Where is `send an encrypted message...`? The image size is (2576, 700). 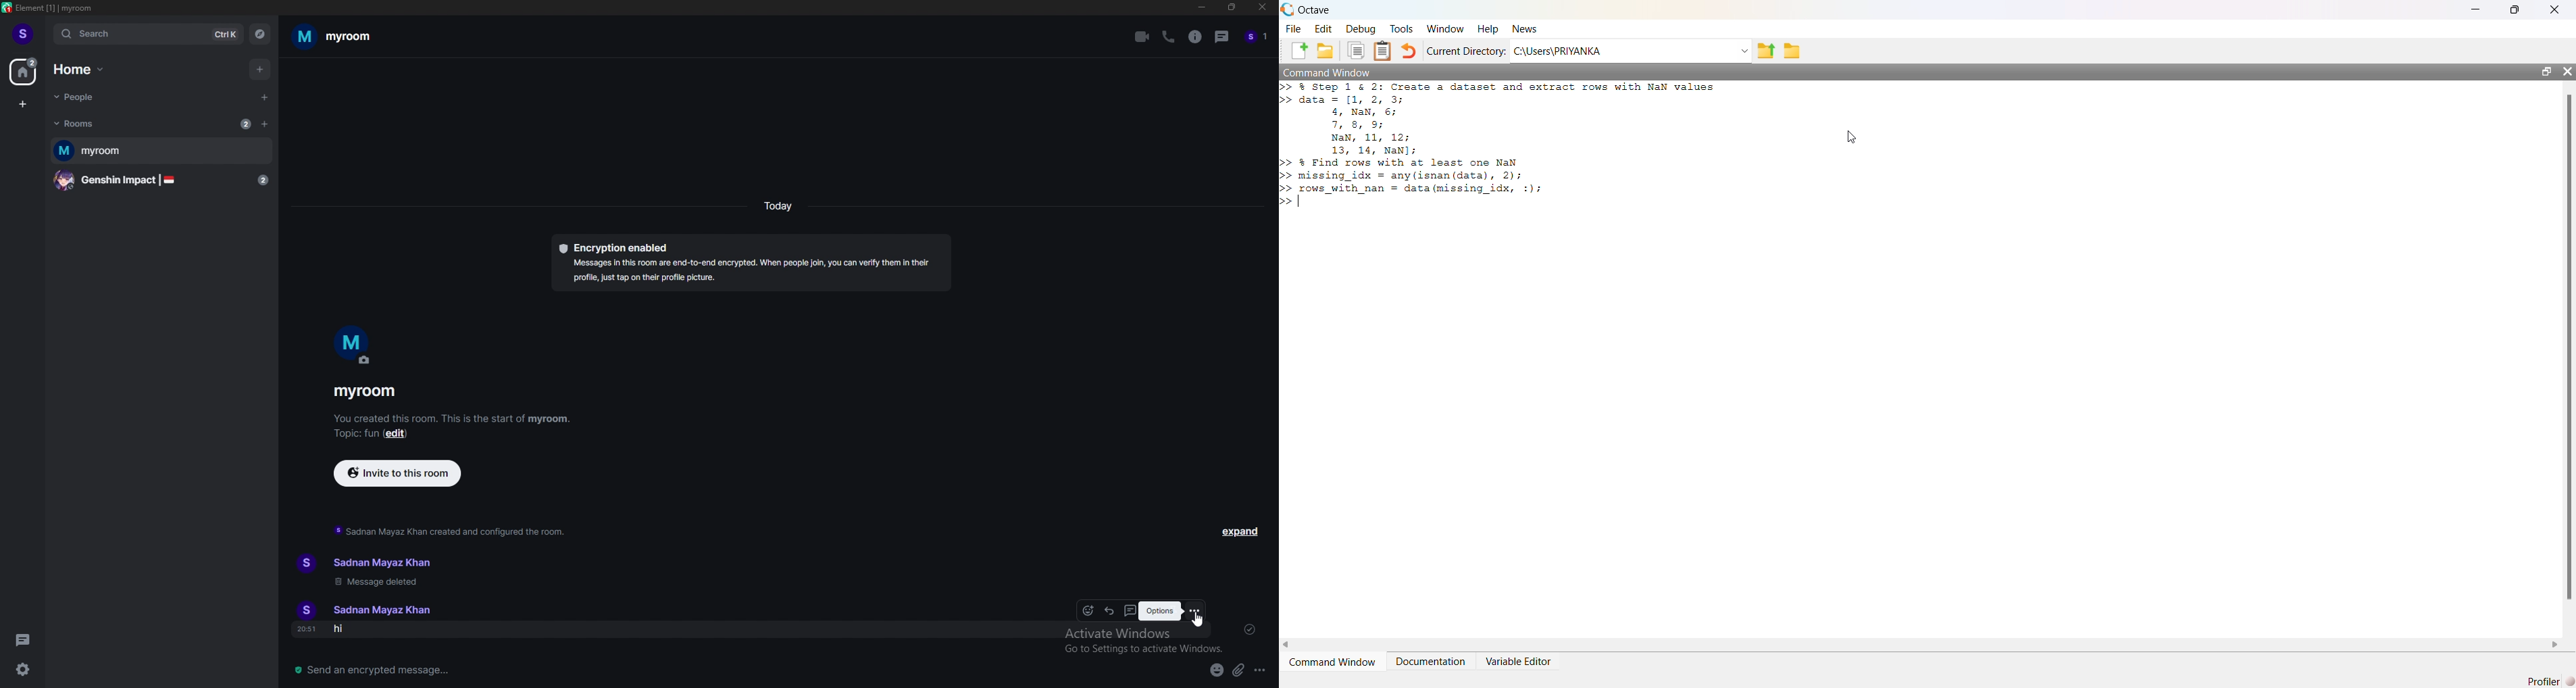 send an encrypted message... is located at coordinates (398, 671).